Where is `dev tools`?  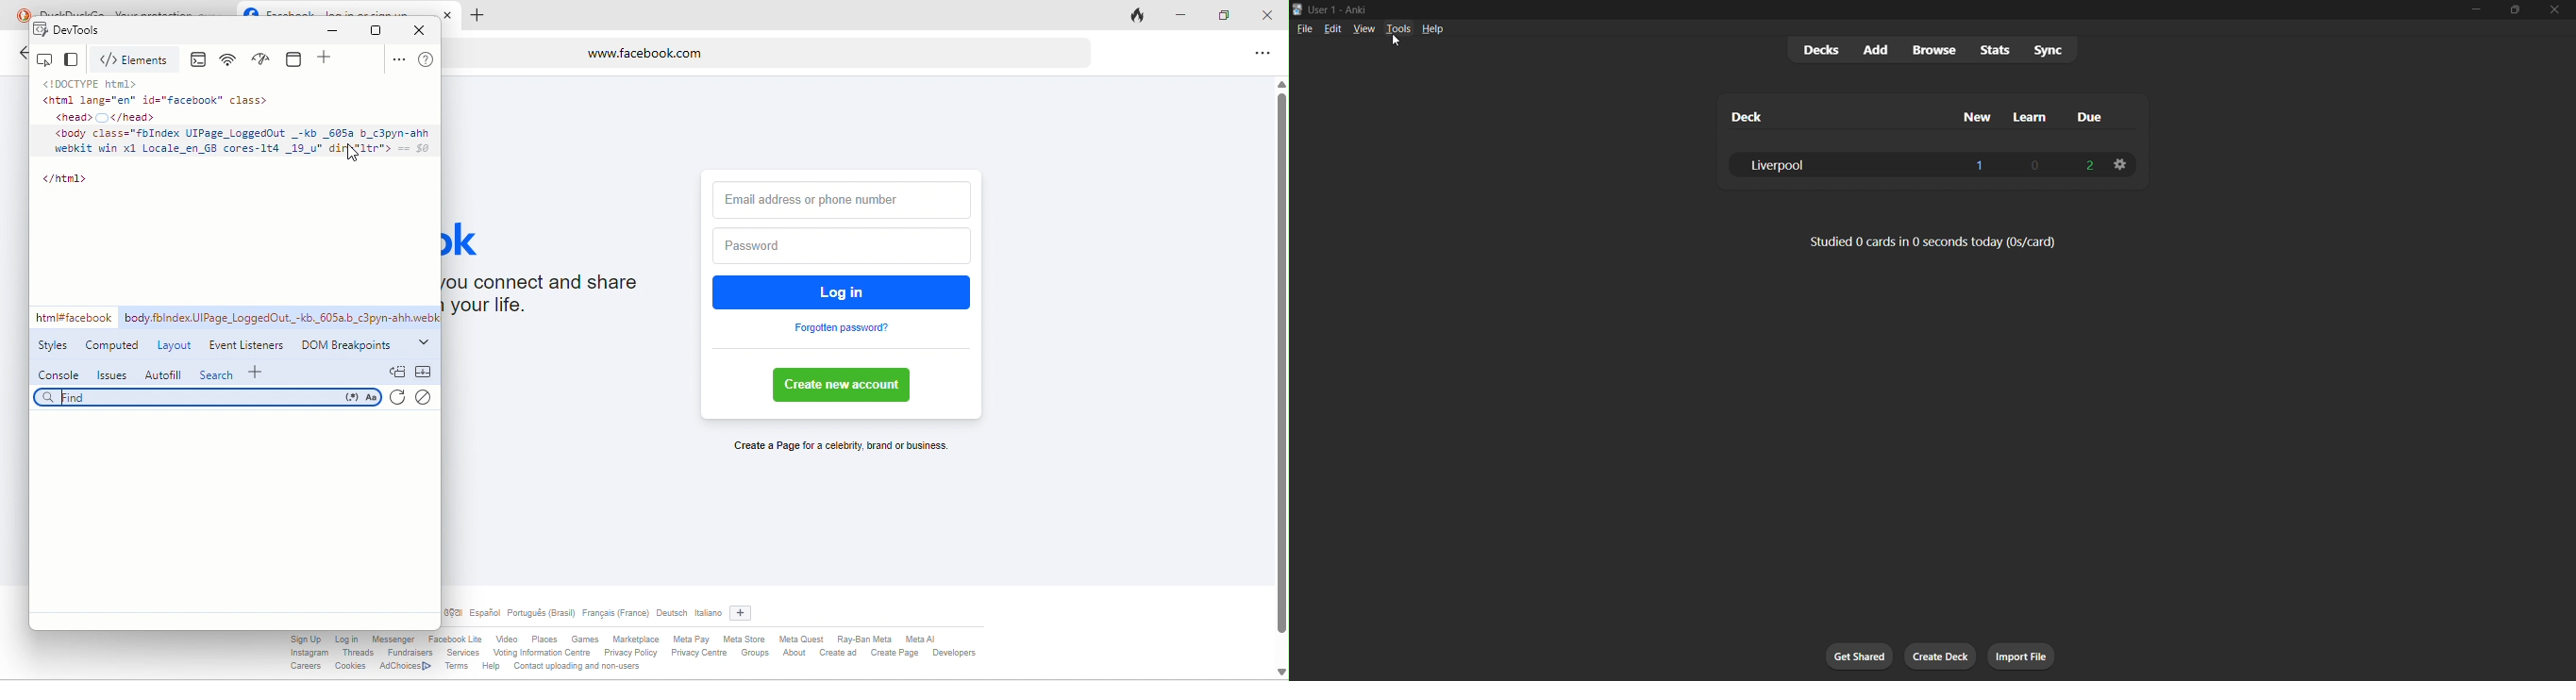 dev tools is located at coordinates (94, 30).